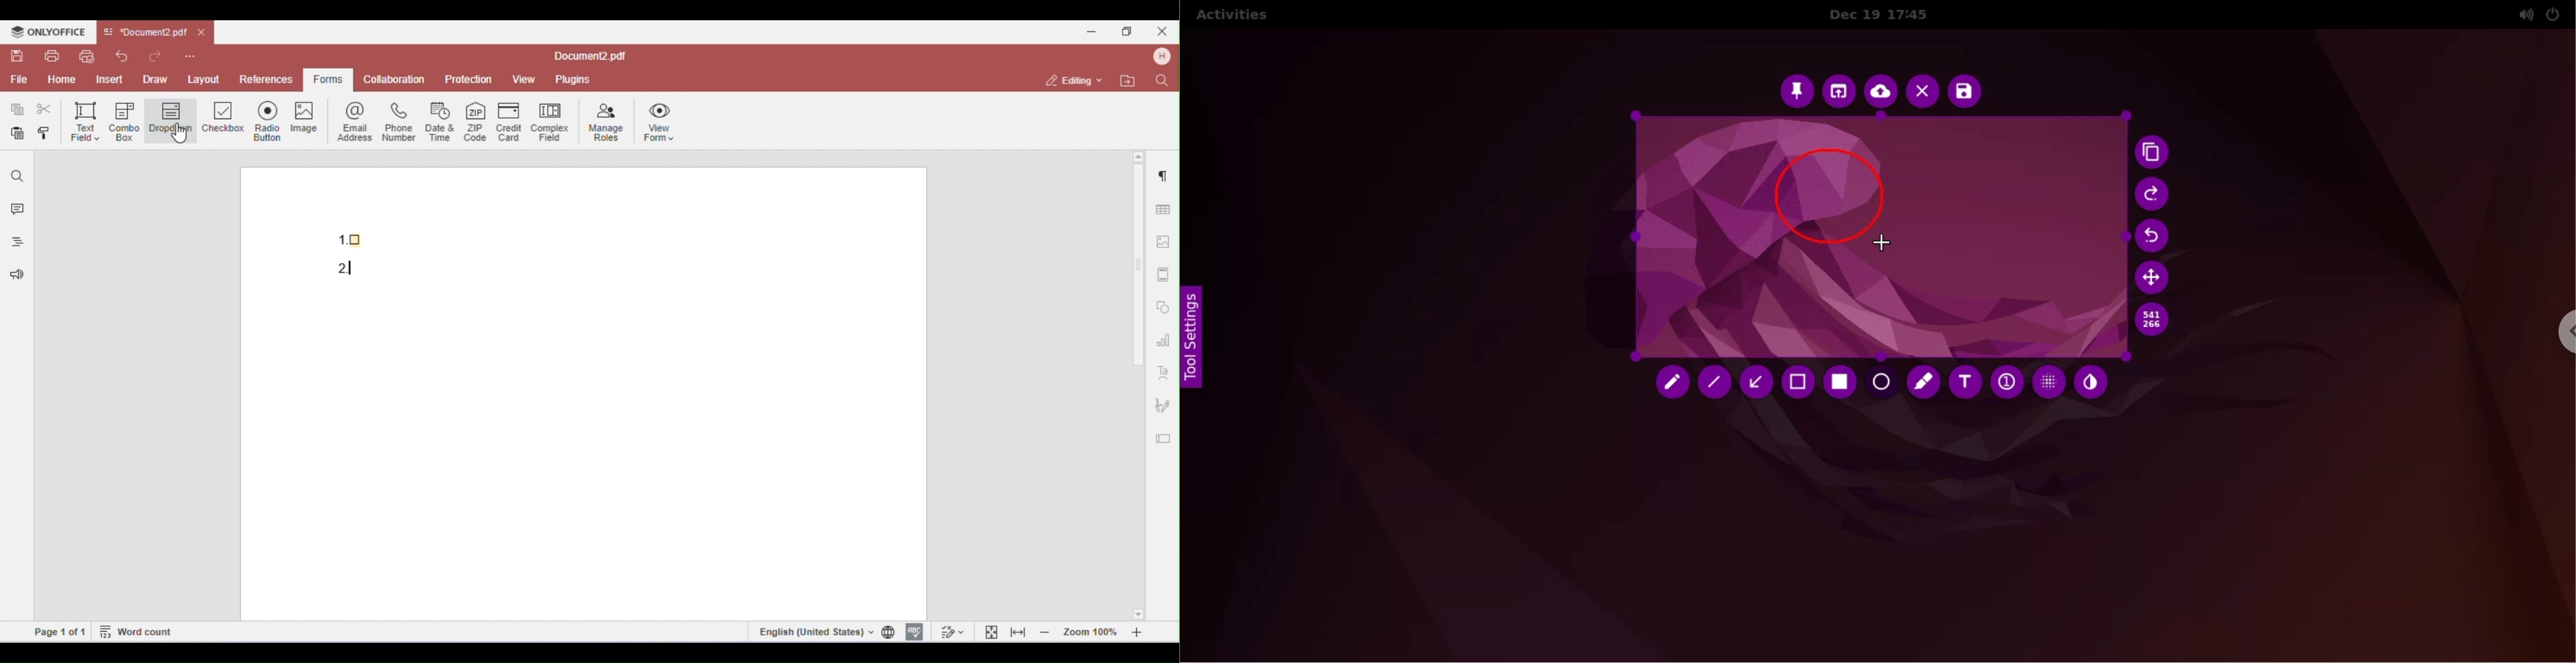  I want to click on undo, so click(2158, 237).